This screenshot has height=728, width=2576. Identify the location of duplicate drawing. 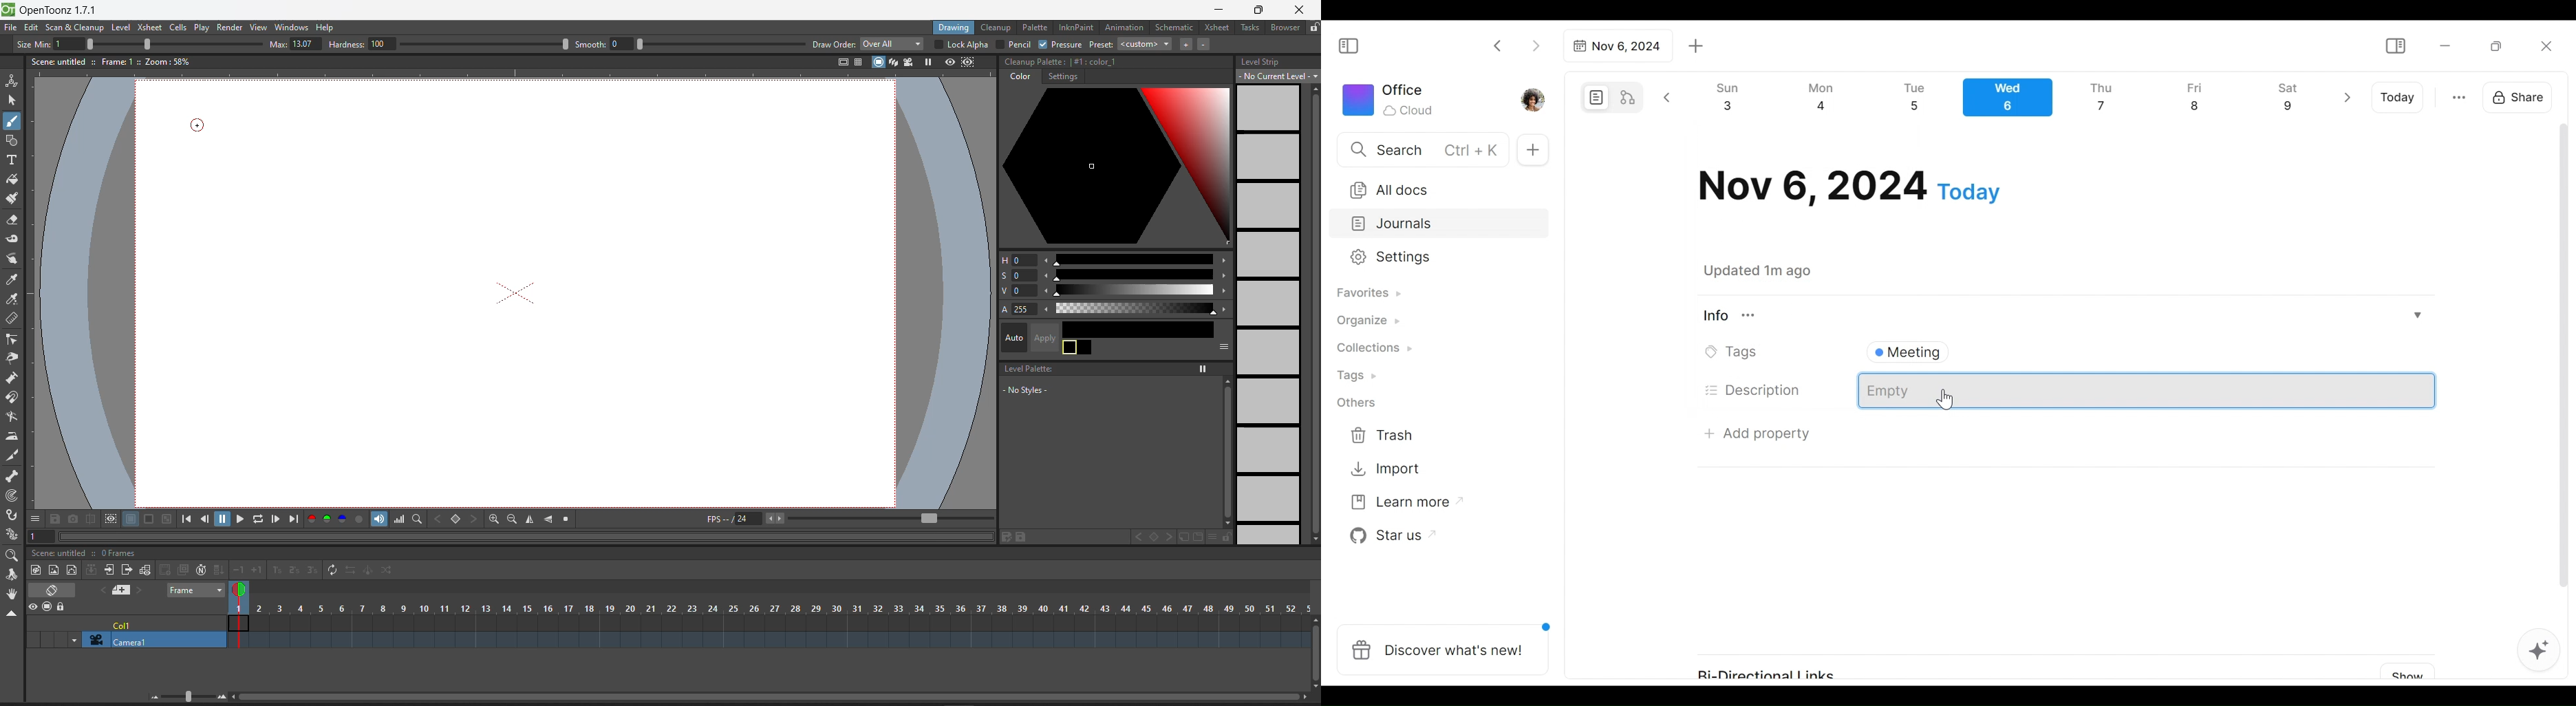
(181, 568).